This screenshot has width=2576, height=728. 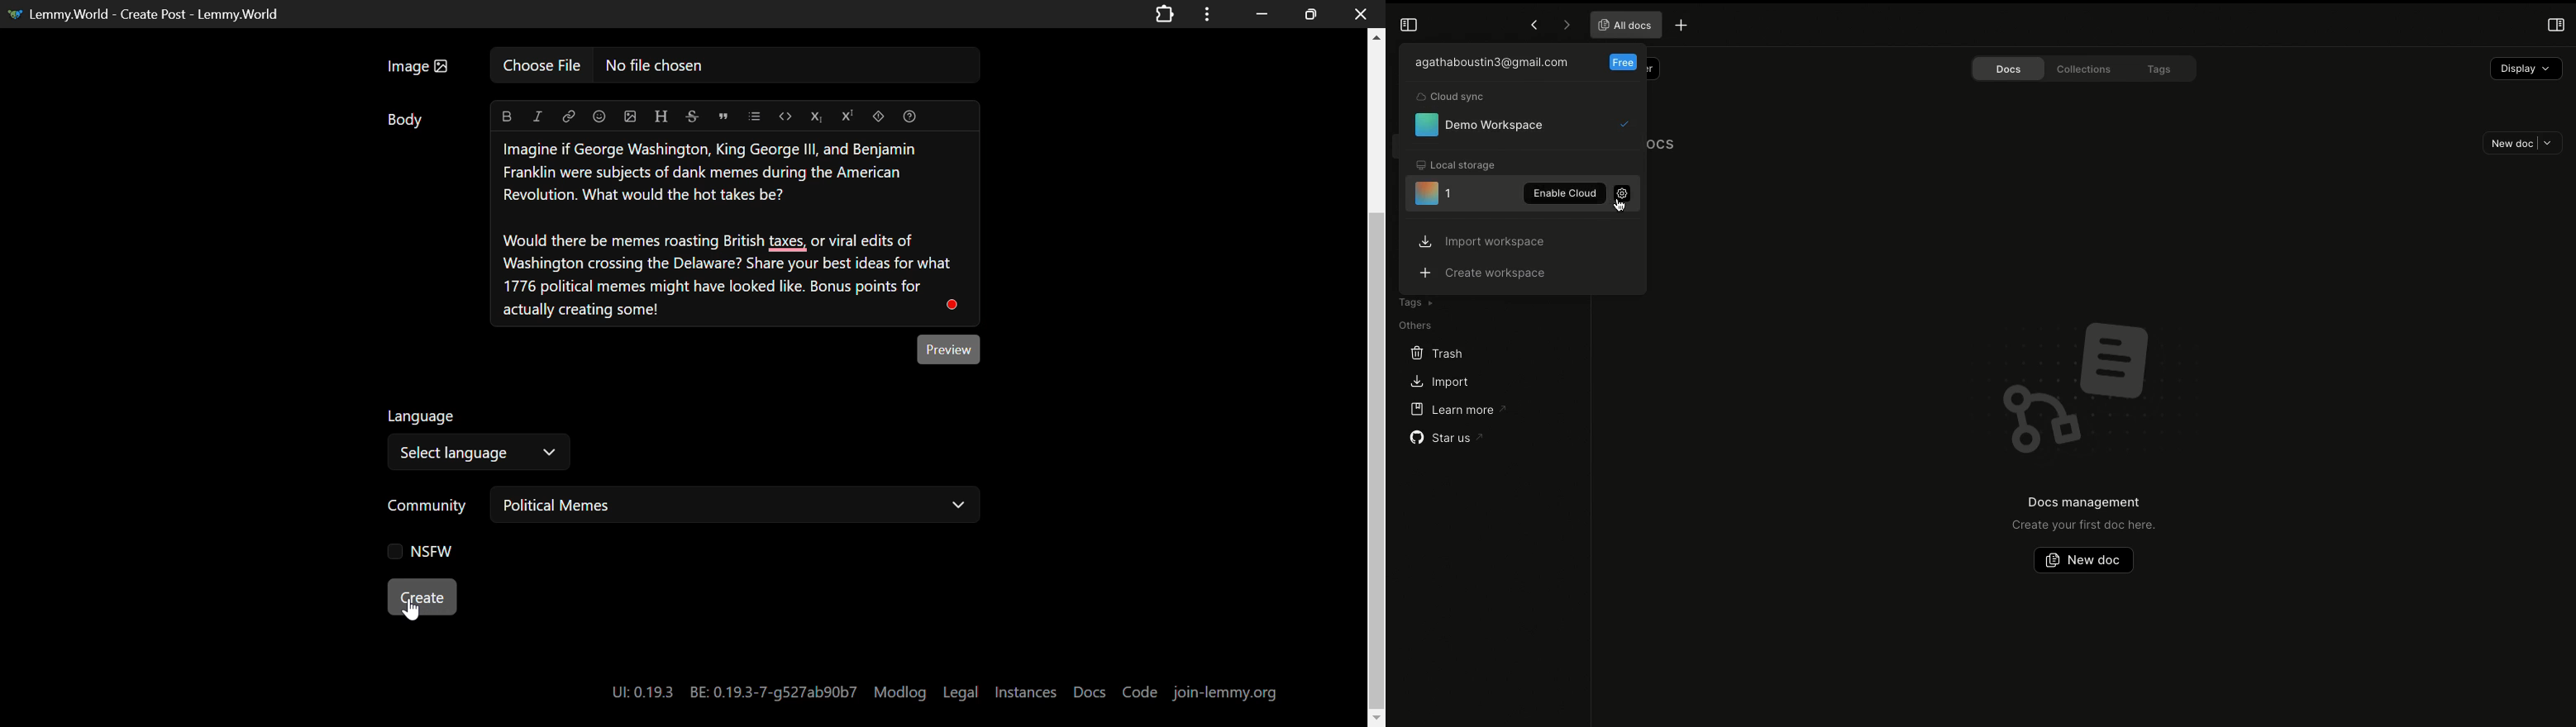 I want to click on Previous, so click(x=1532, y=27).